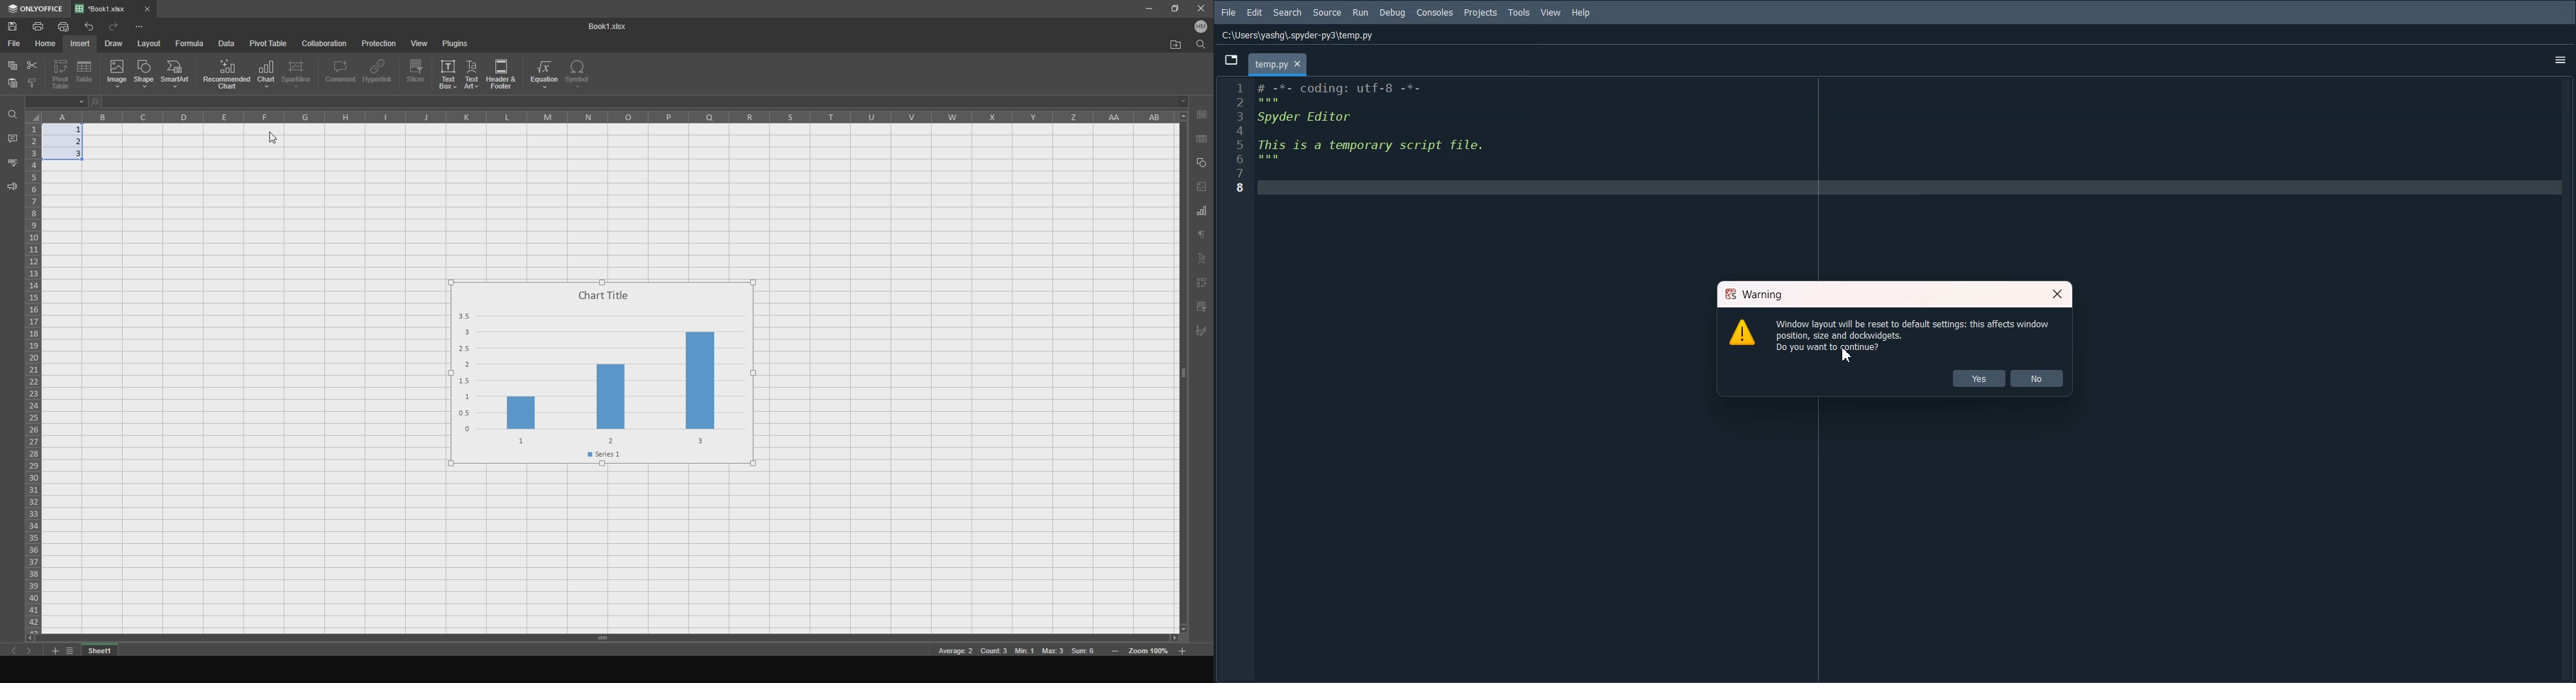 The height and width of the screenshot is (700, 2576). I want to click on sparkline, so click(297, 76).